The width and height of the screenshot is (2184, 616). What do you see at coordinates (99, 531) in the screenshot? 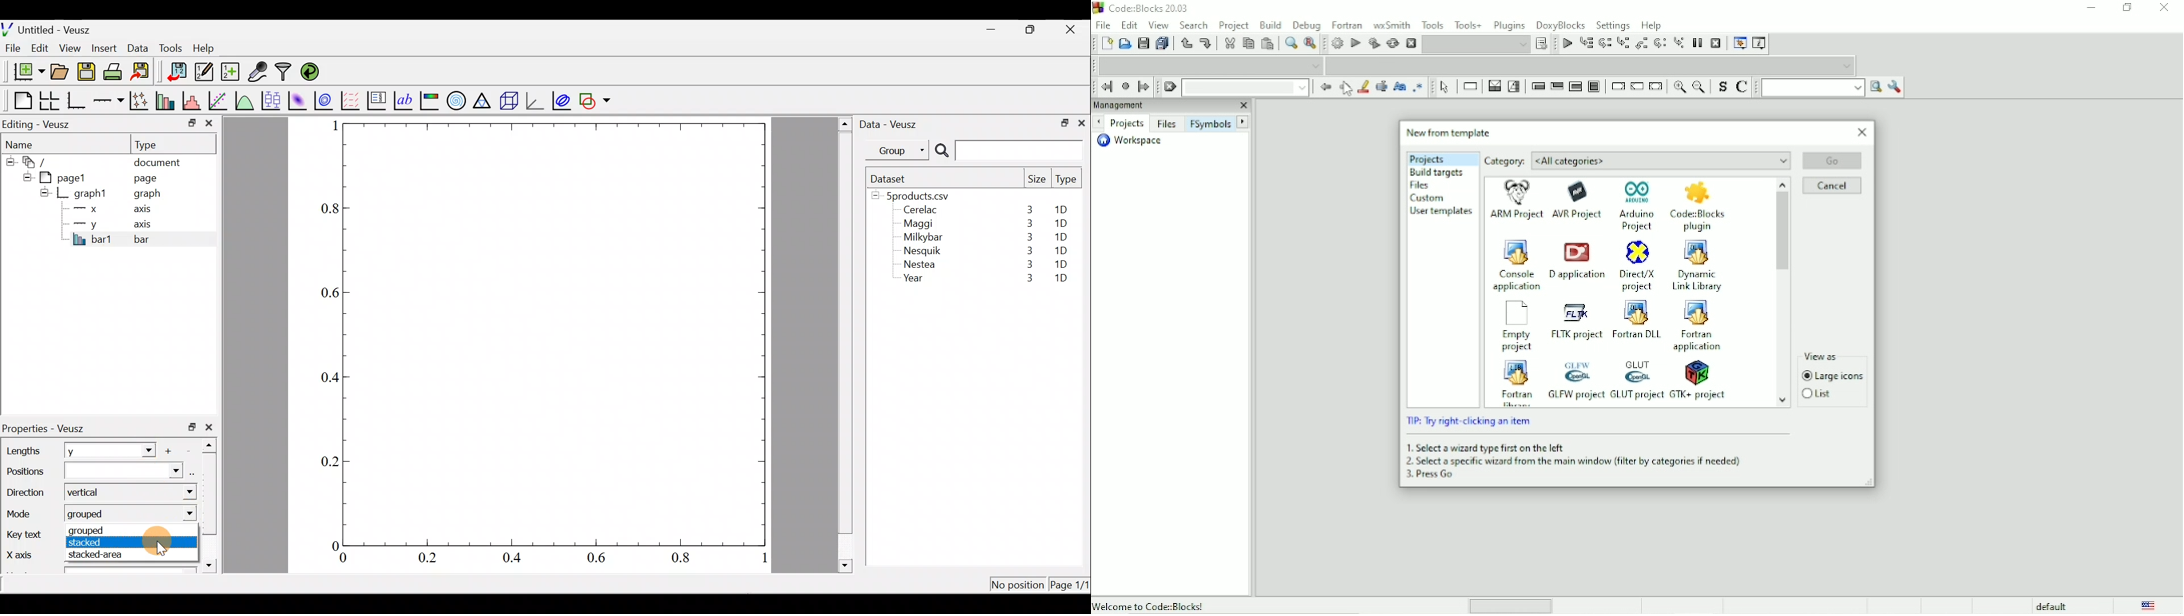
I see `grouped` at bounding box center [99, 531].